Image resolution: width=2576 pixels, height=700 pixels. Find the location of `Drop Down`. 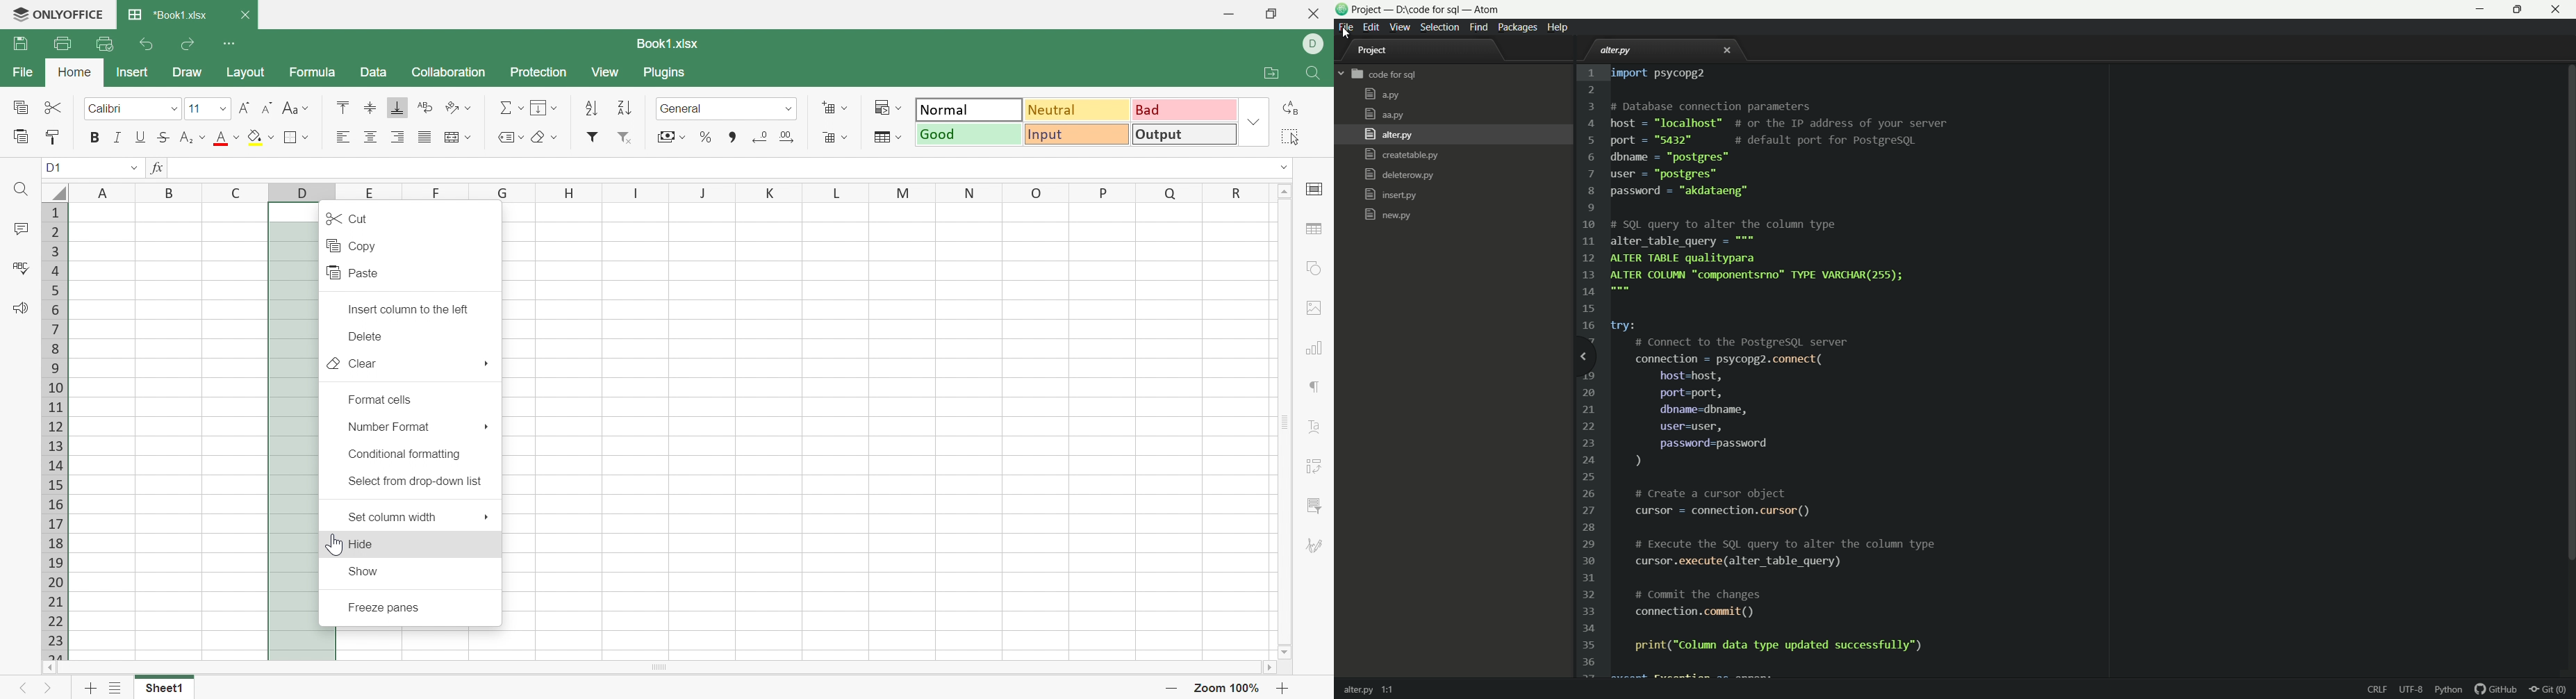

Drop Down is located at coordinates (554, 108).